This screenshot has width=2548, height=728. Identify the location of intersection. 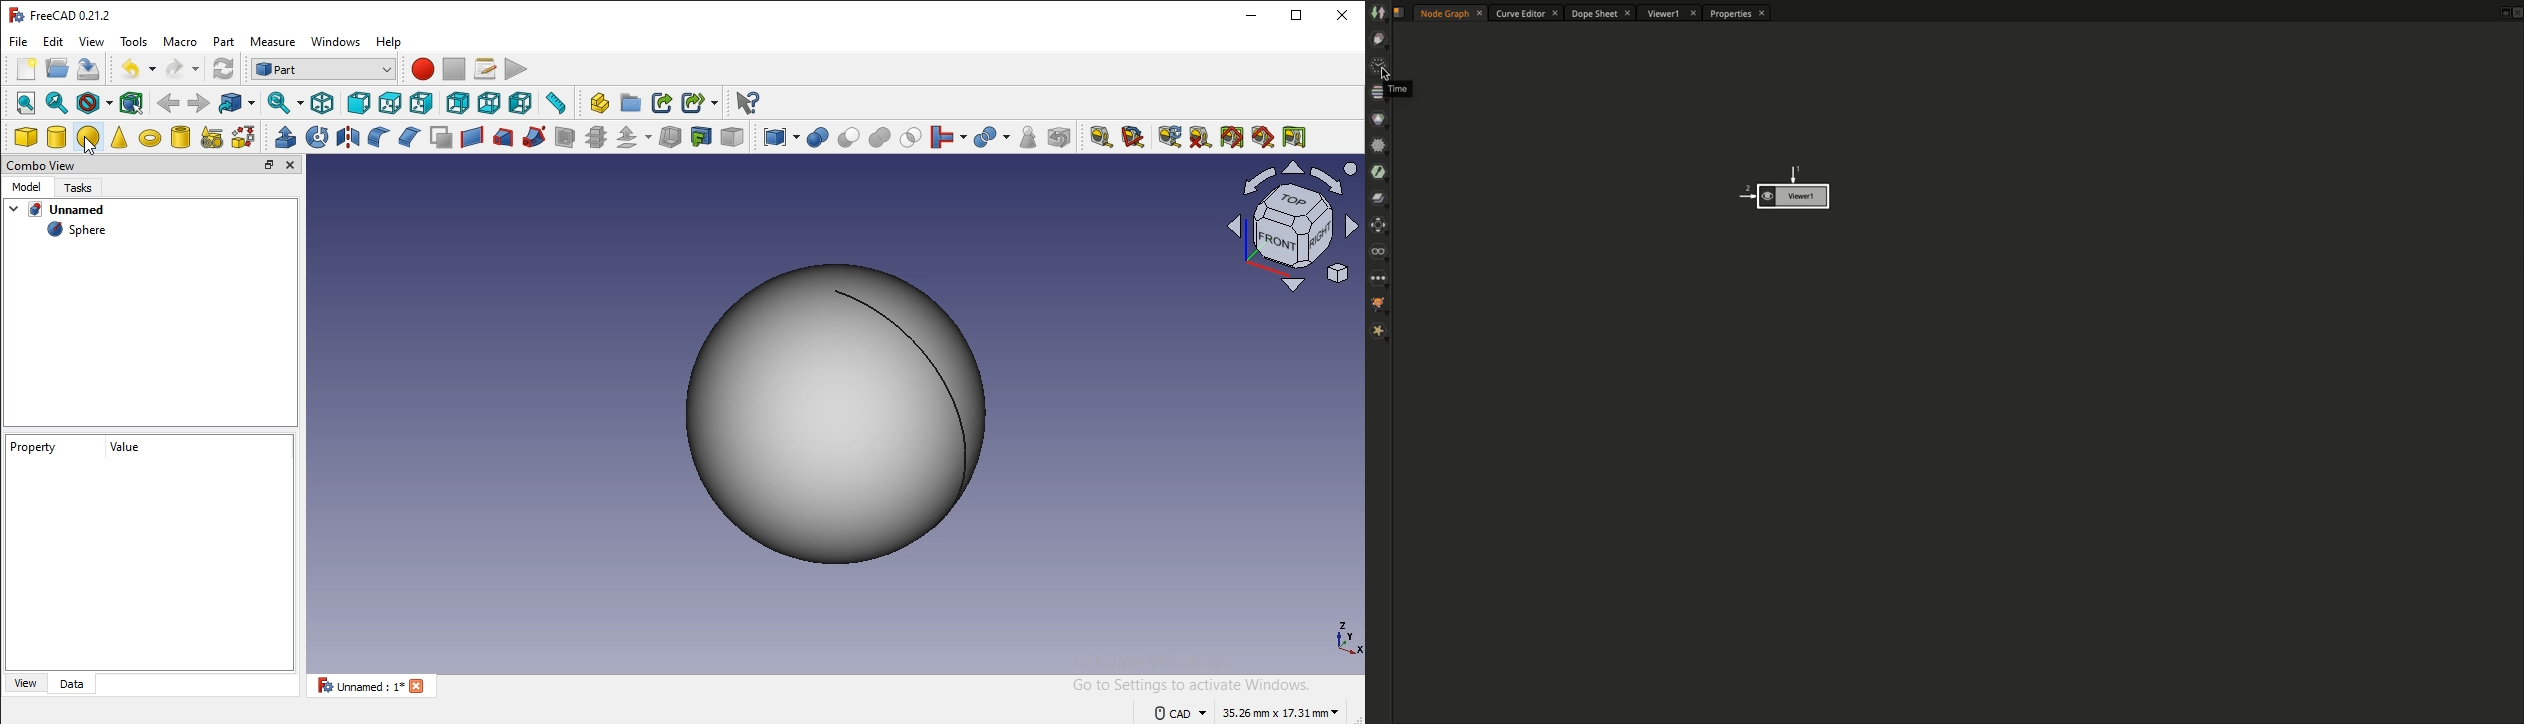
(911, 139).